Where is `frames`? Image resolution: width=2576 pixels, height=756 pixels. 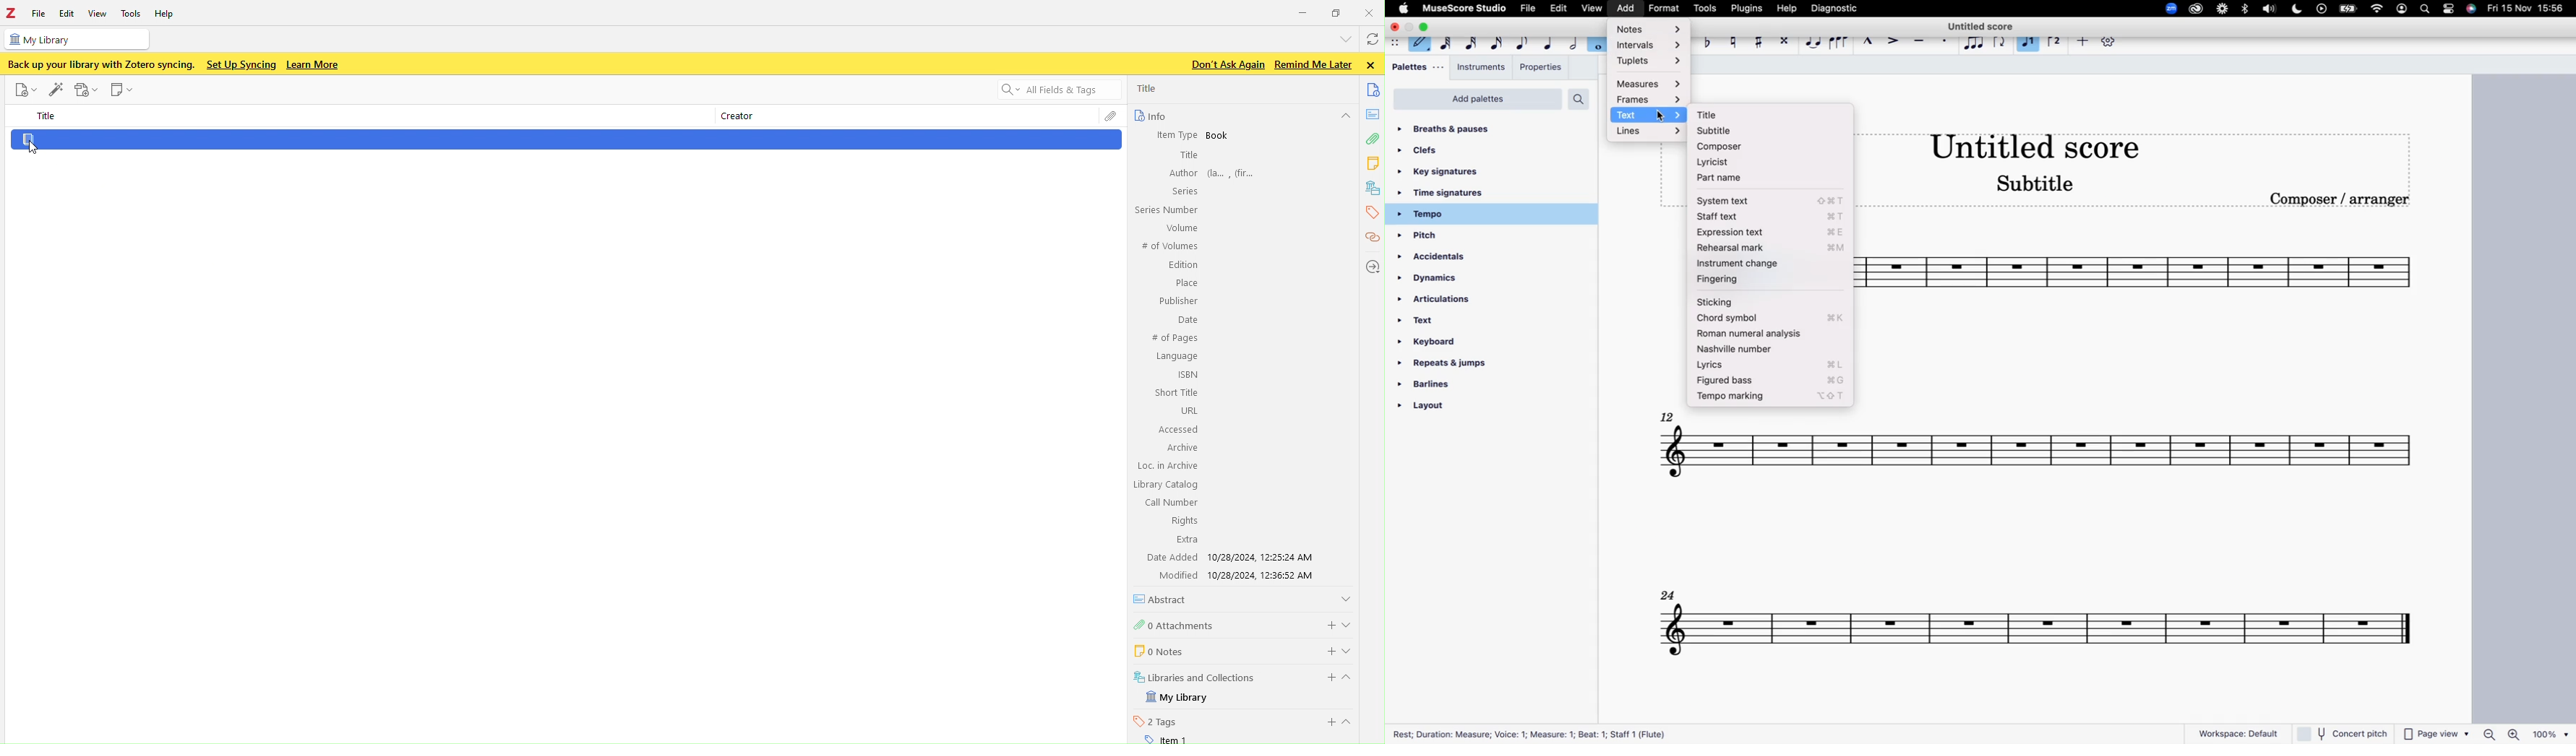 frames is located at coordinates (1649, 100).